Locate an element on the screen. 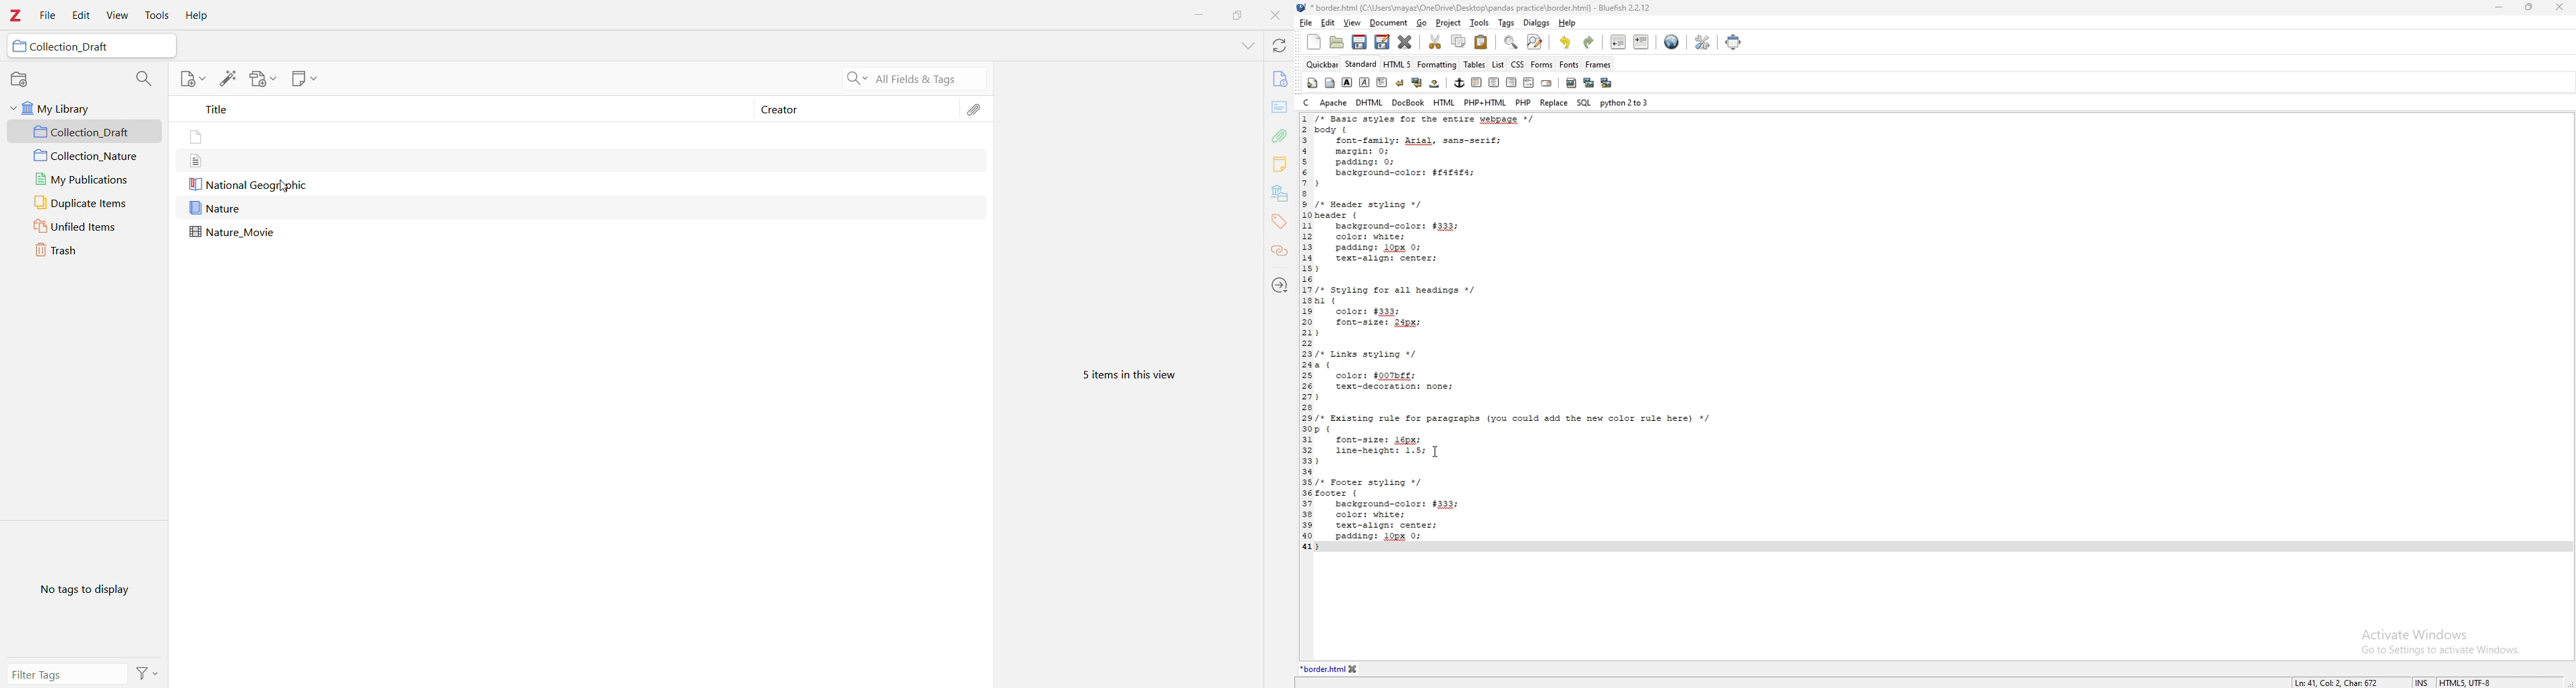  Application Logo is located at coordinates (16, 16).